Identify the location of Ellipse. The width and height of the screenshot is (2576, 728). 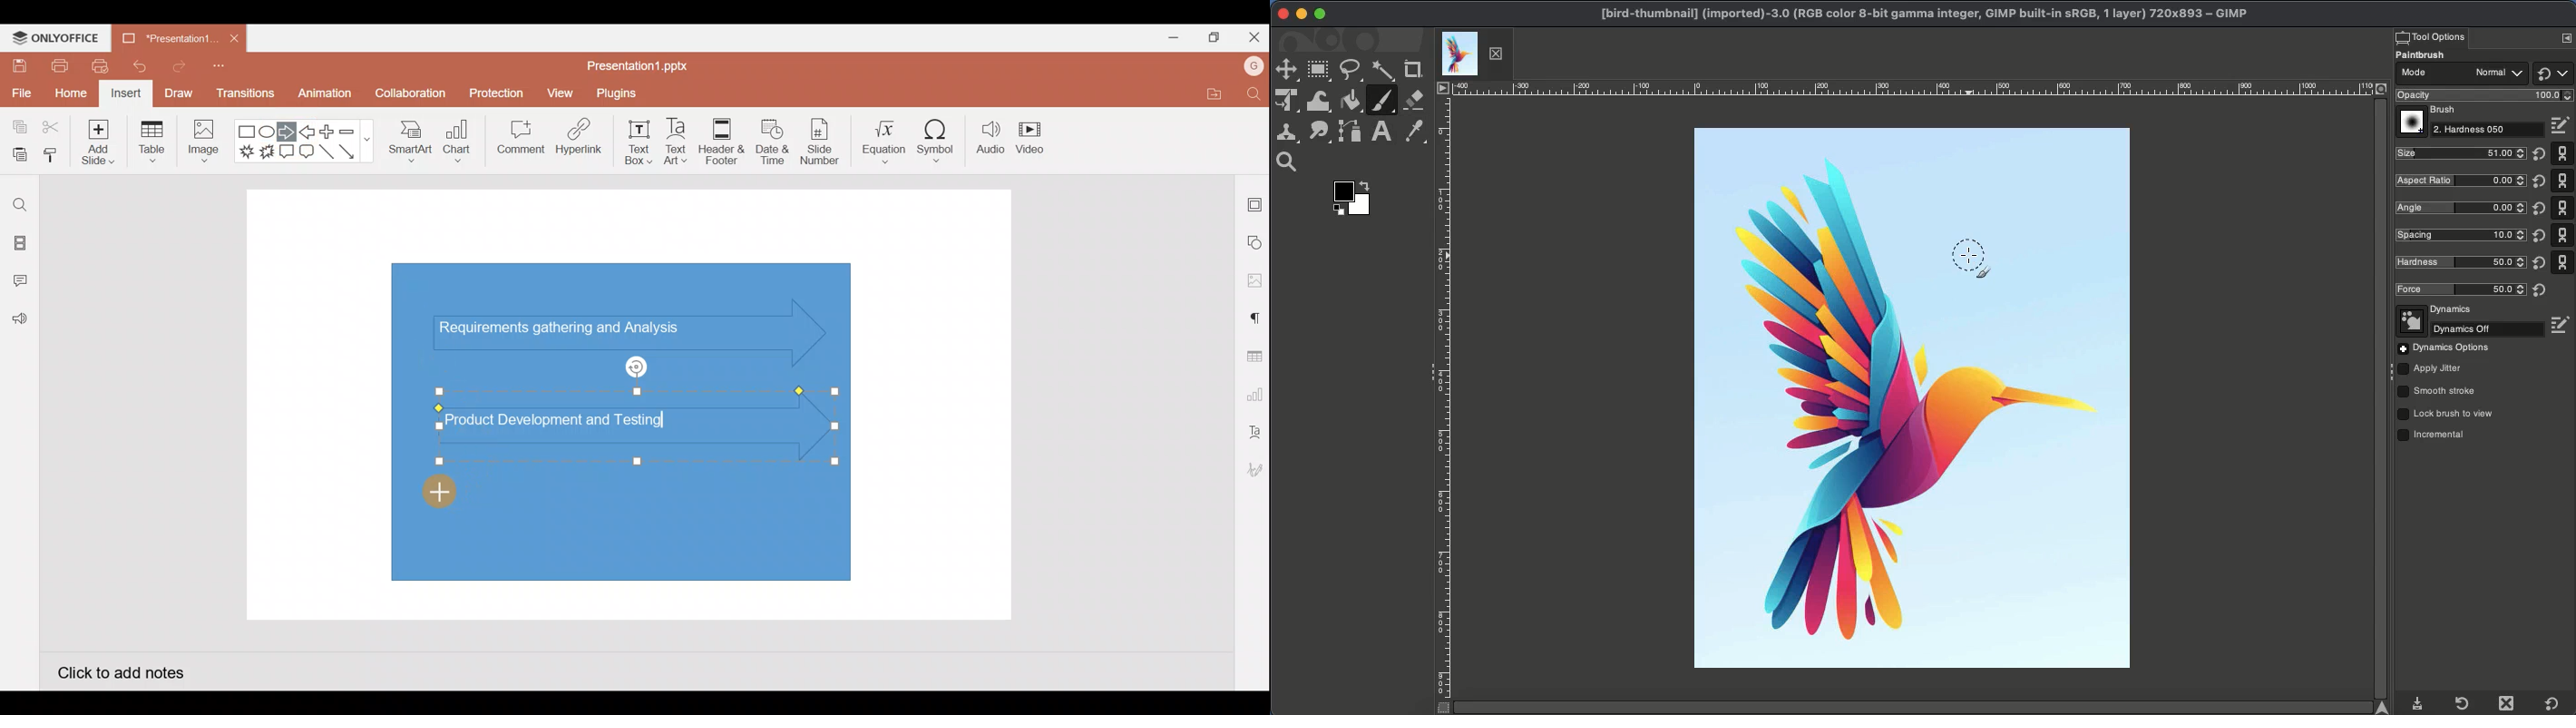
(269, 132).